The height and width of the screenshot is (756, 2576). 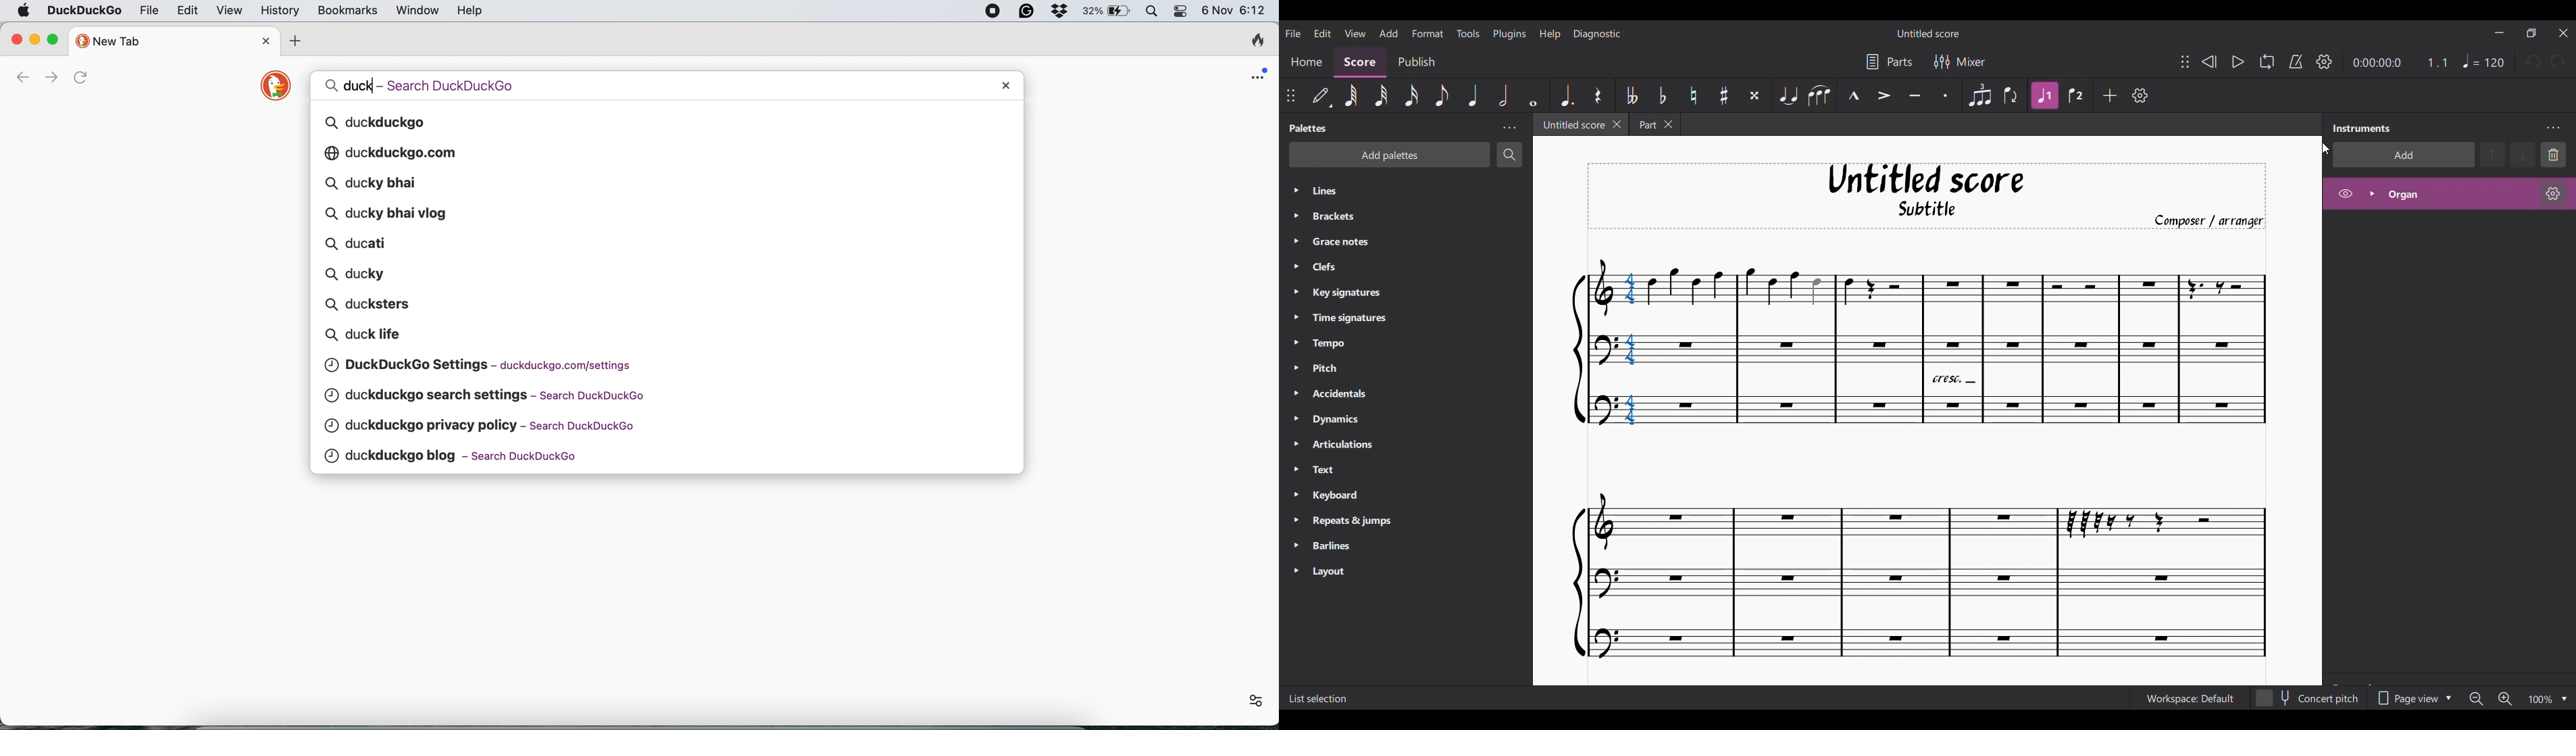 What do you see at coordinates (1009, 85) in the screenshot?
I see `close` at bounding box center [1009, 85].